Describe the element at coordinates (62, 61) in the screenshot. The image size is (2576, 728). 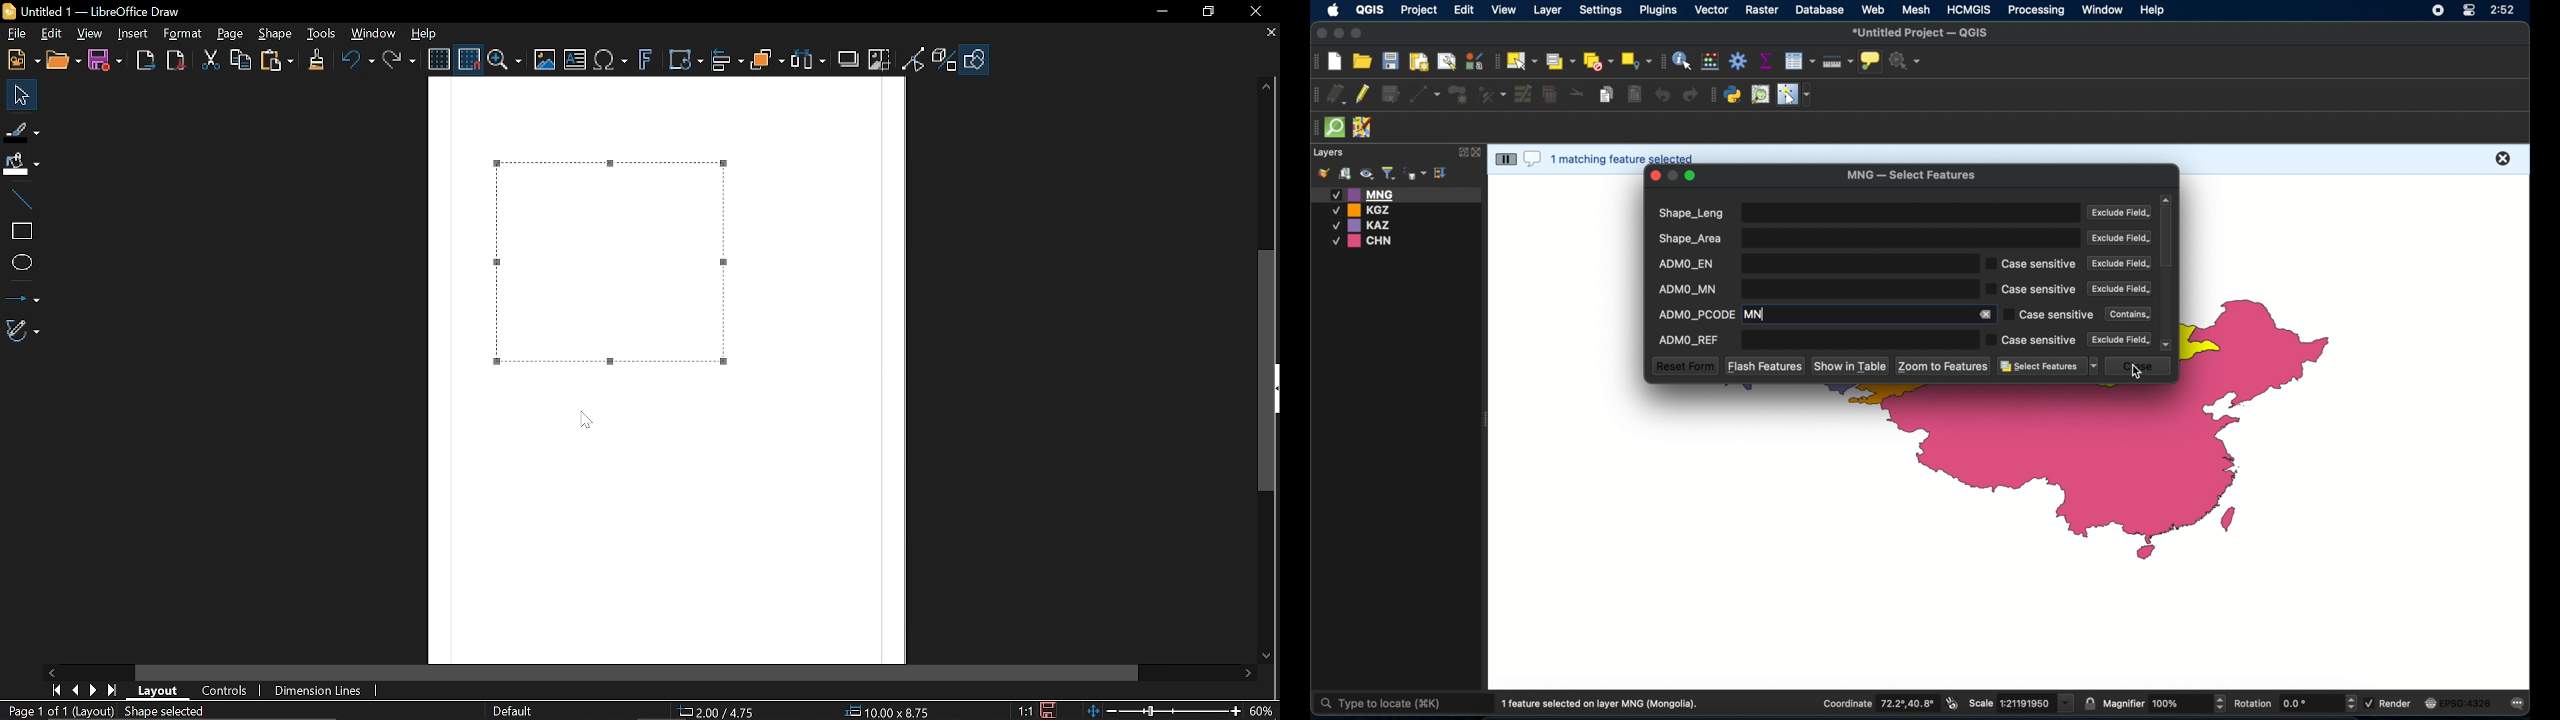
I see `Open` at that location.